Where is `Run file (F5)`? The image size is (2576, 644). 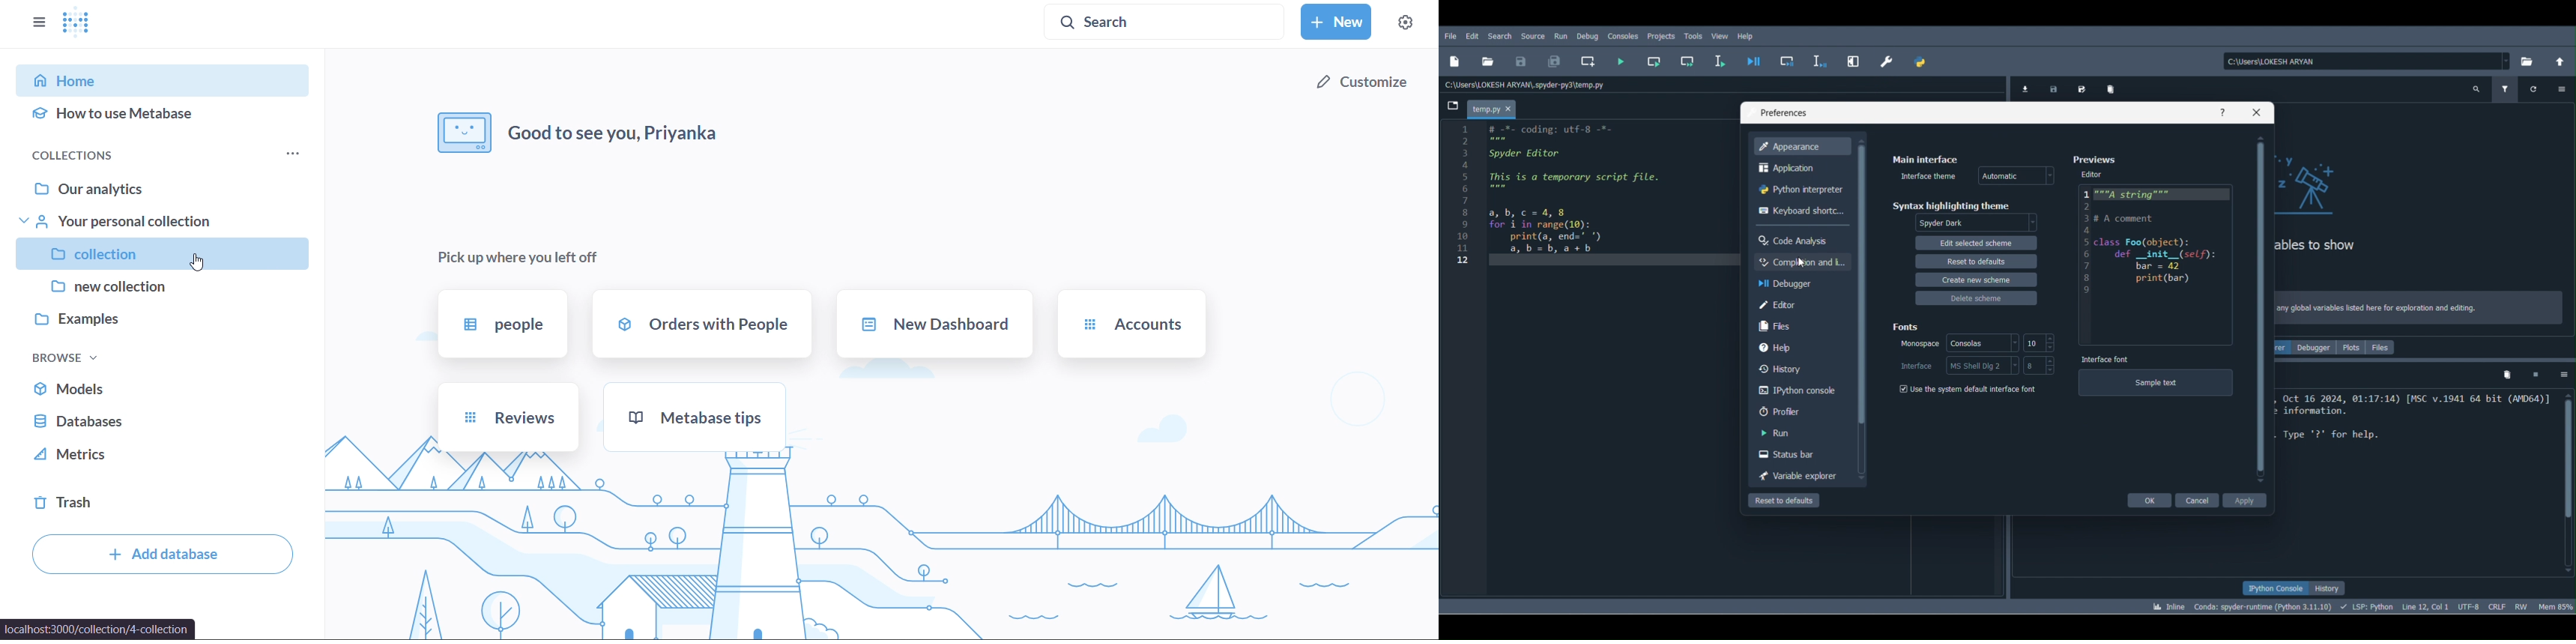 Run file (F5) is located at coordinates (1622, 61).